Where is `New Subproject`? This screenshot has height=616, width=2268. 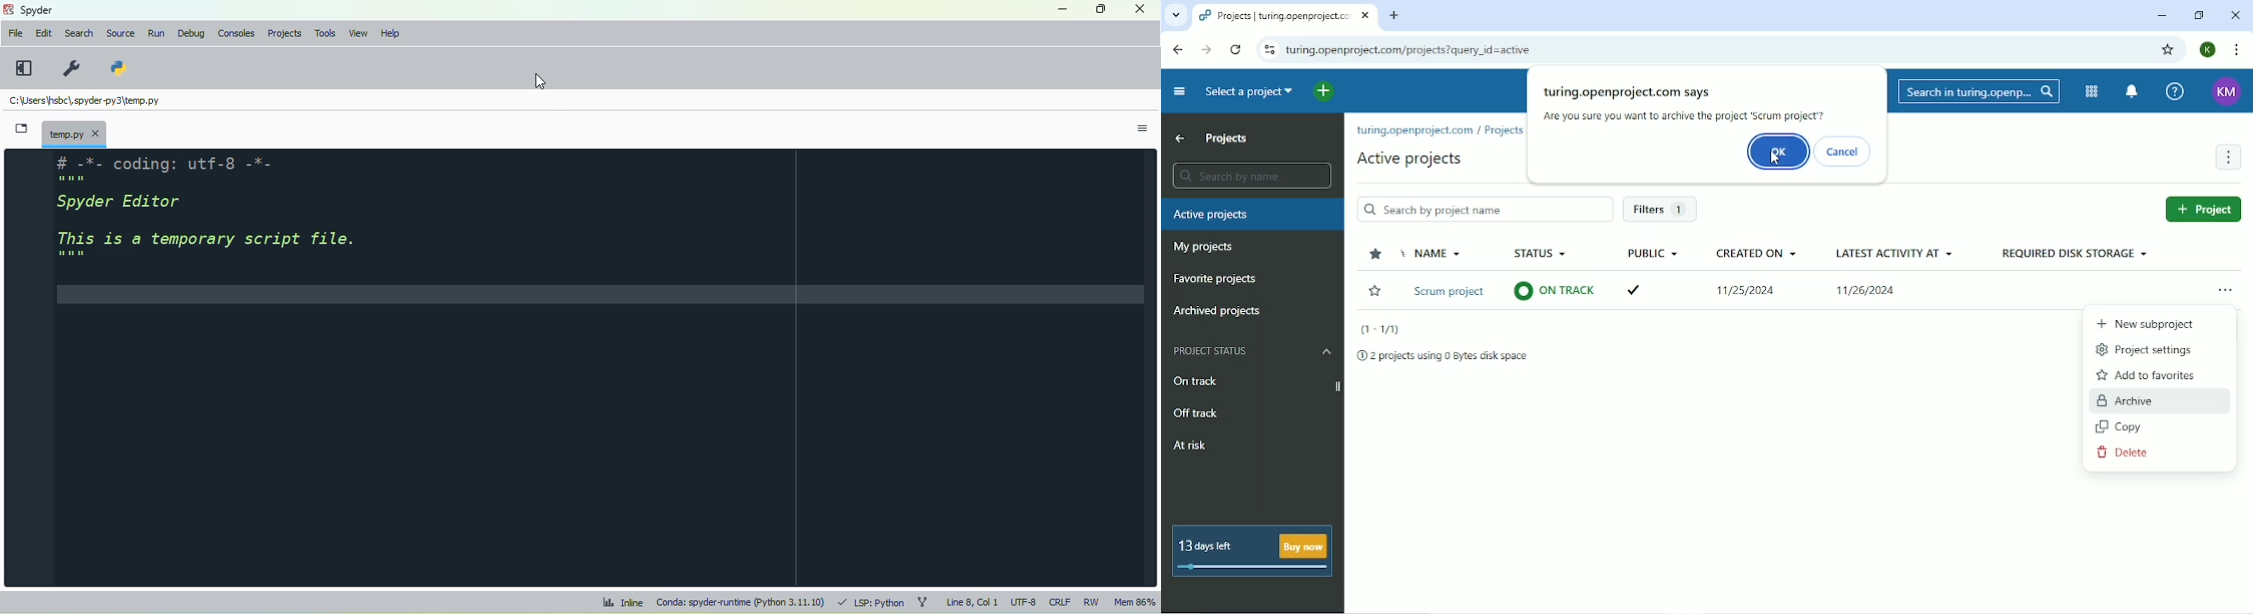
New Subproject is located at coordinates (2145, 323).